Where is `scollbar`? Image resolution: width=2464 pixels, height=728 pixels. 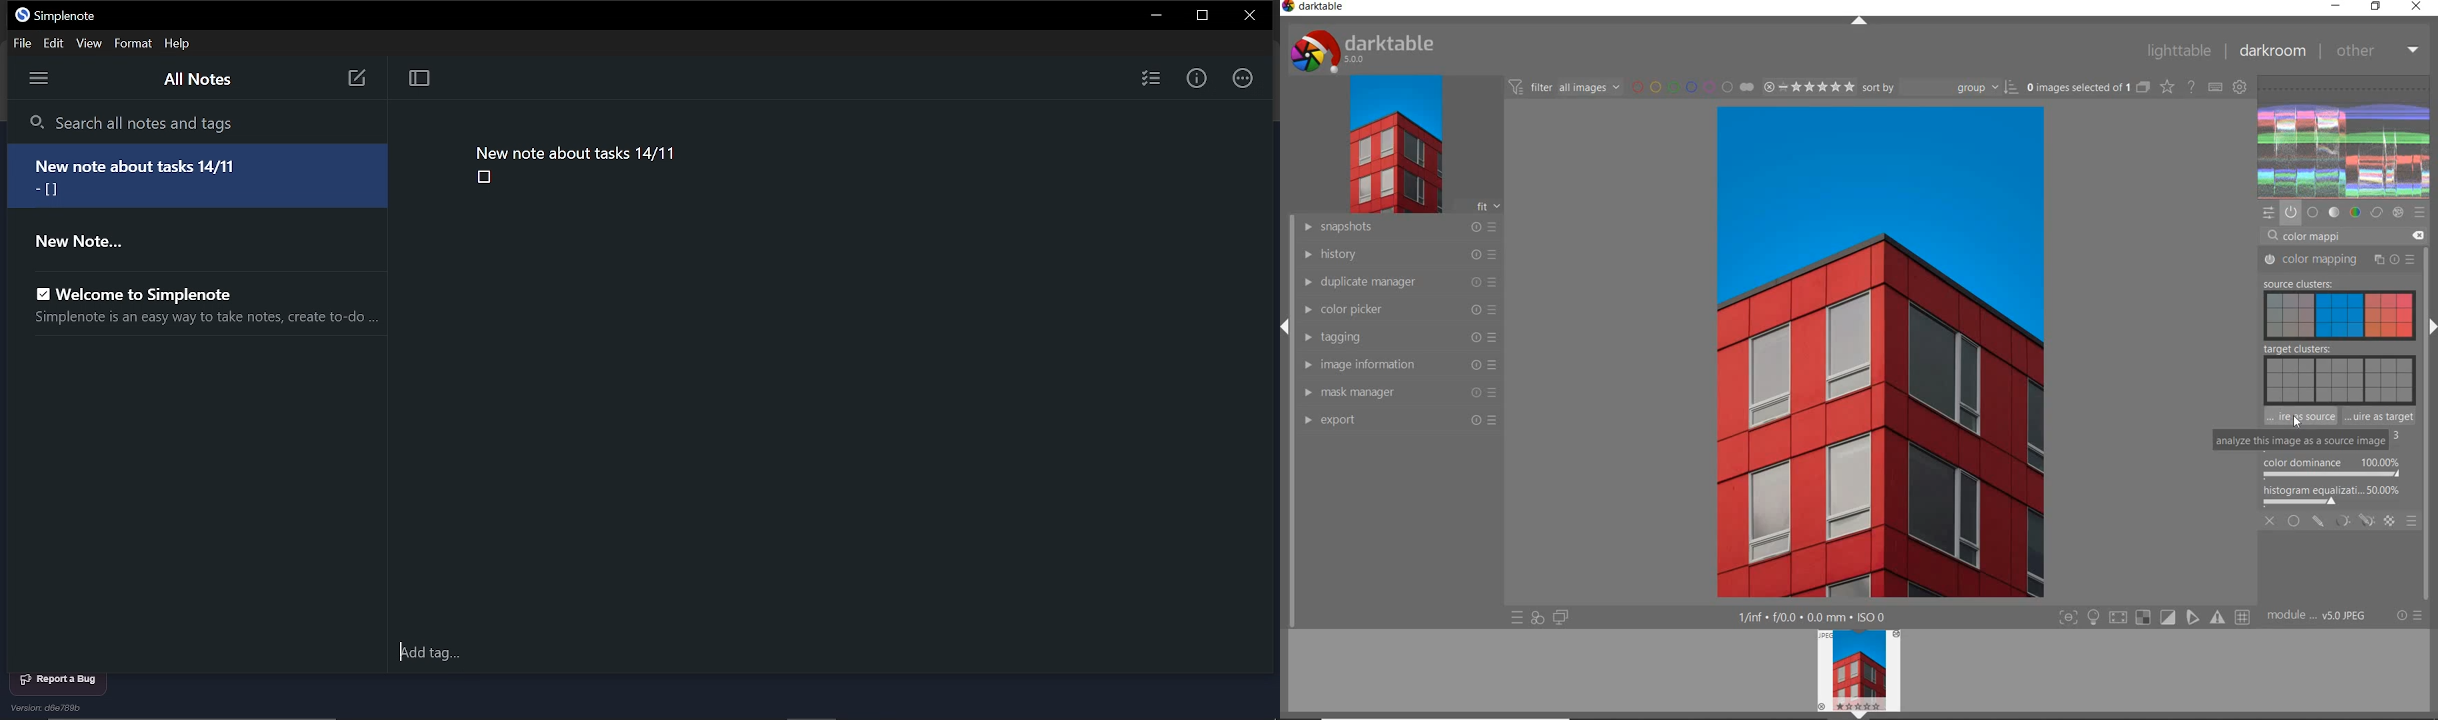 scollbar is located at coordinates (2430, 276).